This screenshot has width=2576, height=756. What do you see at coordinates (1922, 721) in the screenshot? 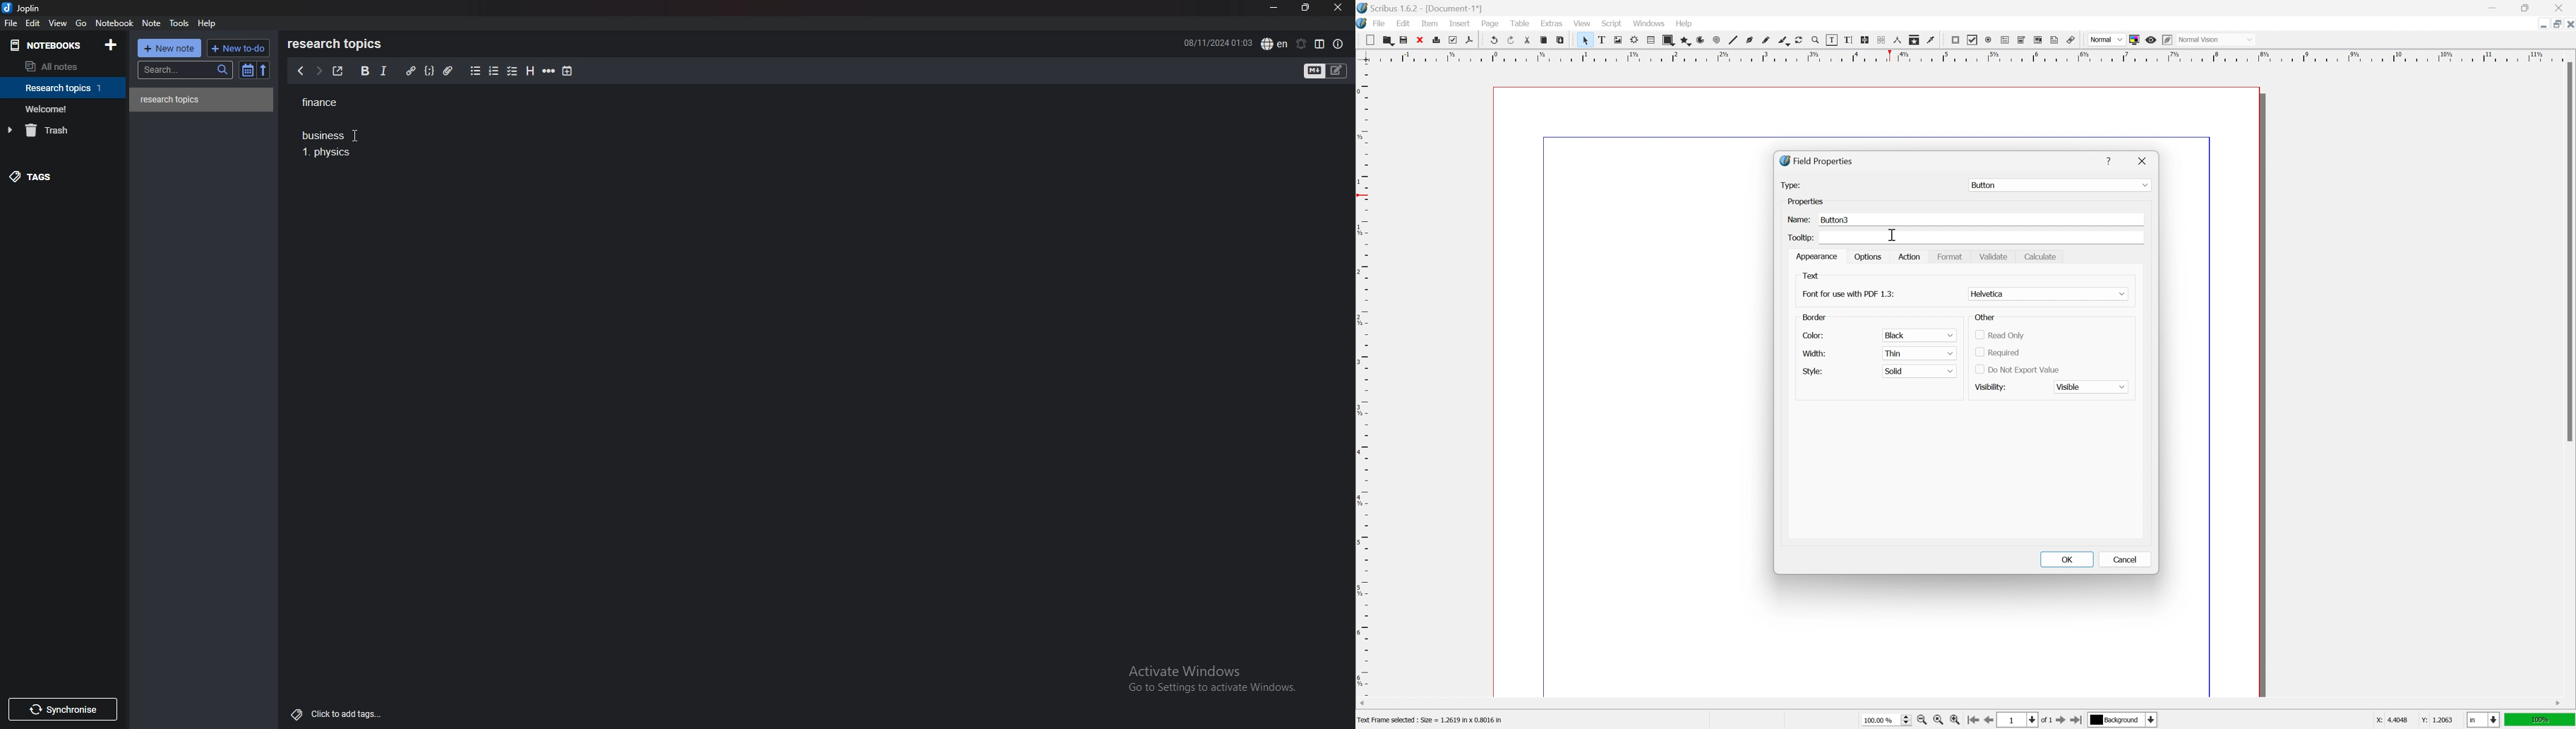
I see `zoom out` at bounding box center [1922, 721].